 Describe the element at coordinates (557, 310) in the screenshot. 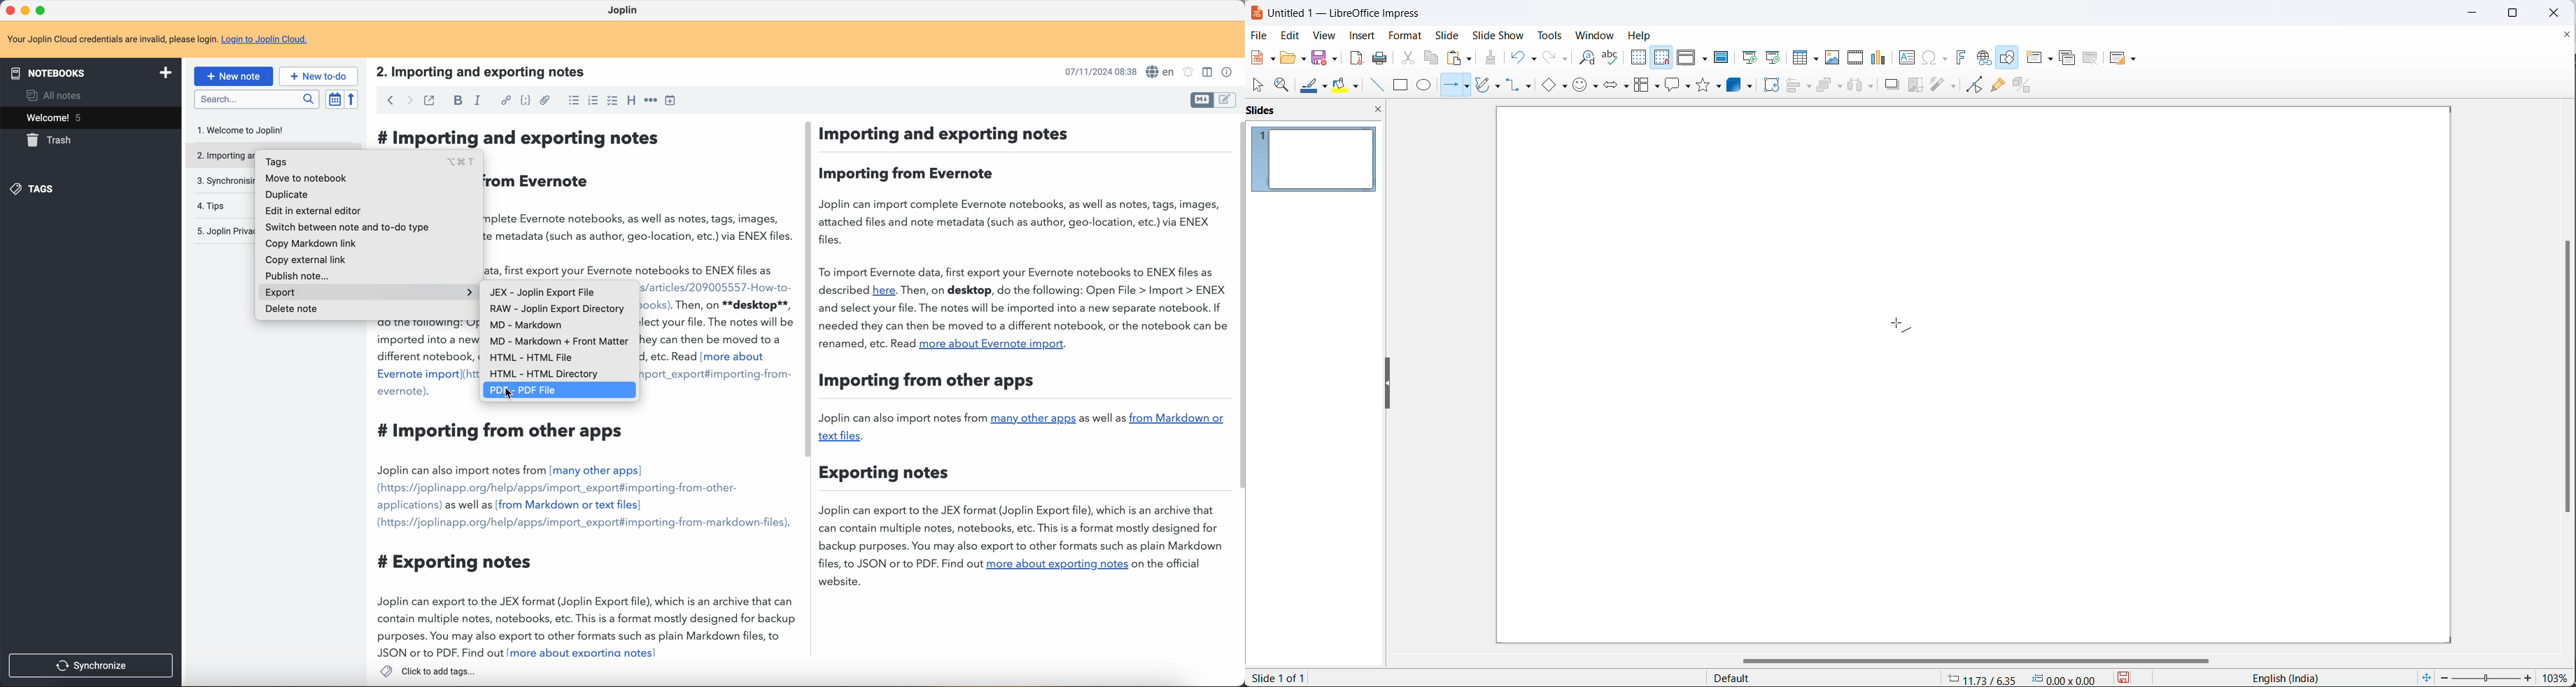

I see `RAW` at that location.